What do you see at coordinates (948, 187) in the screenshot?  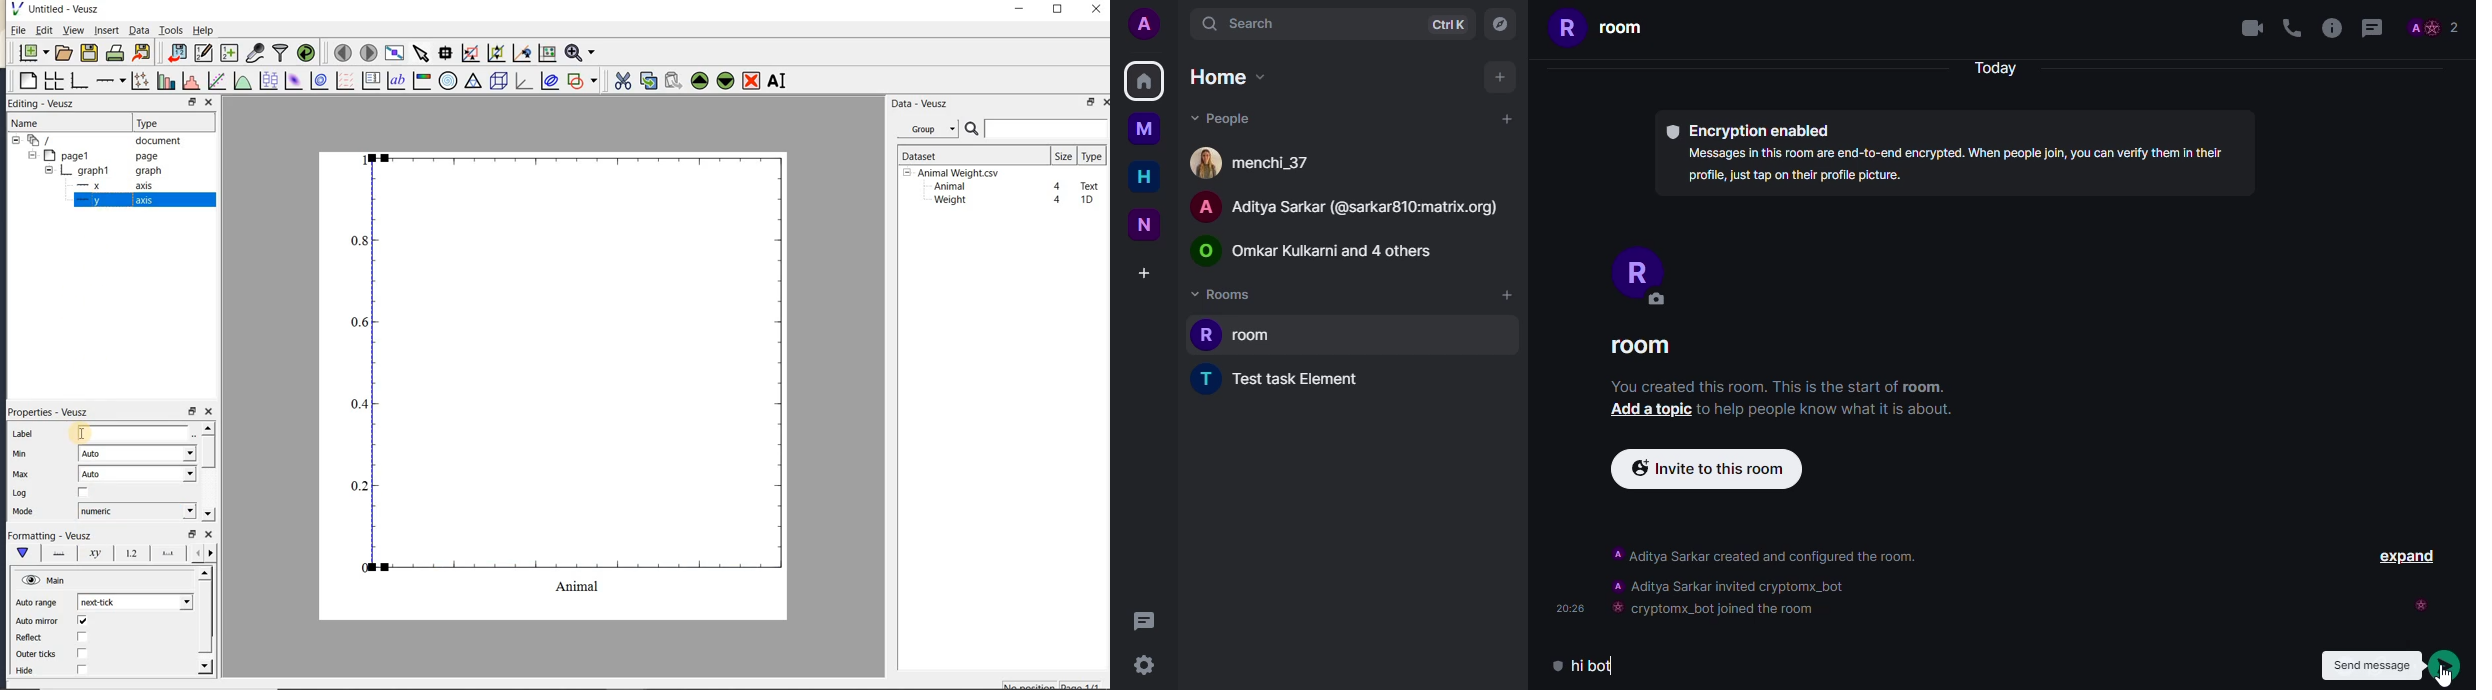 I see `Animal` at bounding box center [948, 187].